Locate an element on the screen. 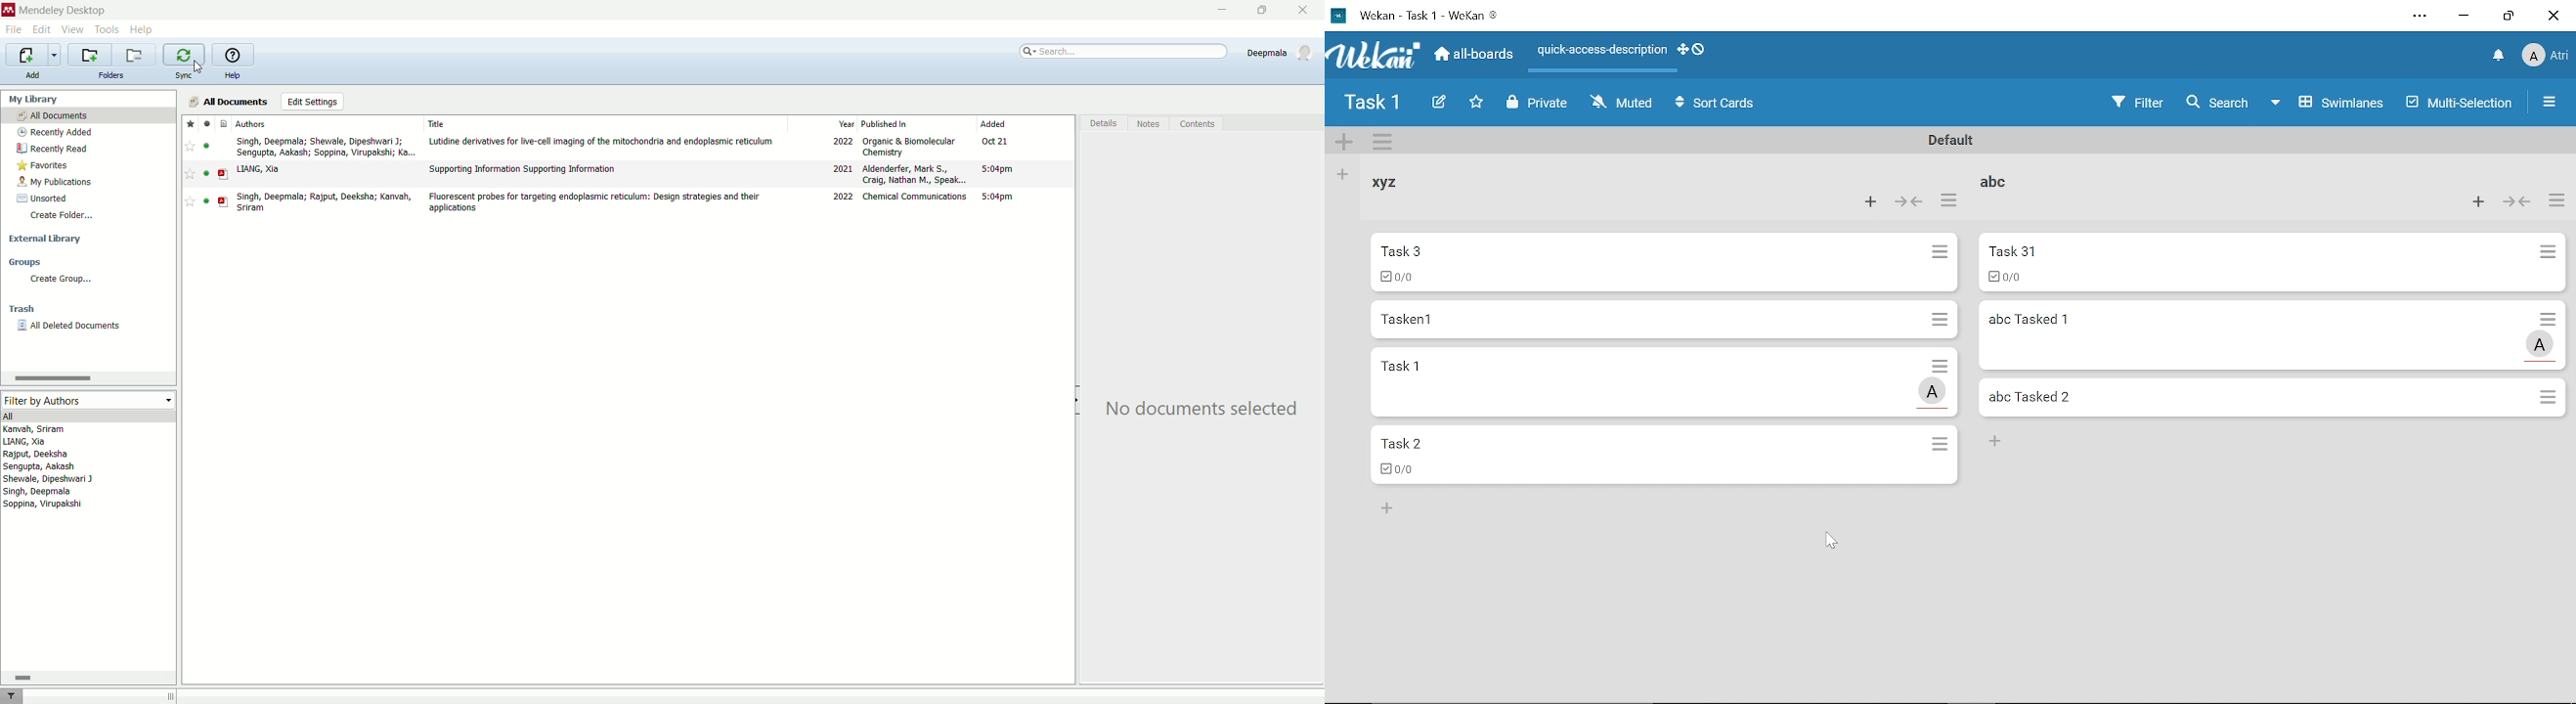 The width and height of the screenshot is (2576, 728). Xyz is located at coordinates (1386, 184).